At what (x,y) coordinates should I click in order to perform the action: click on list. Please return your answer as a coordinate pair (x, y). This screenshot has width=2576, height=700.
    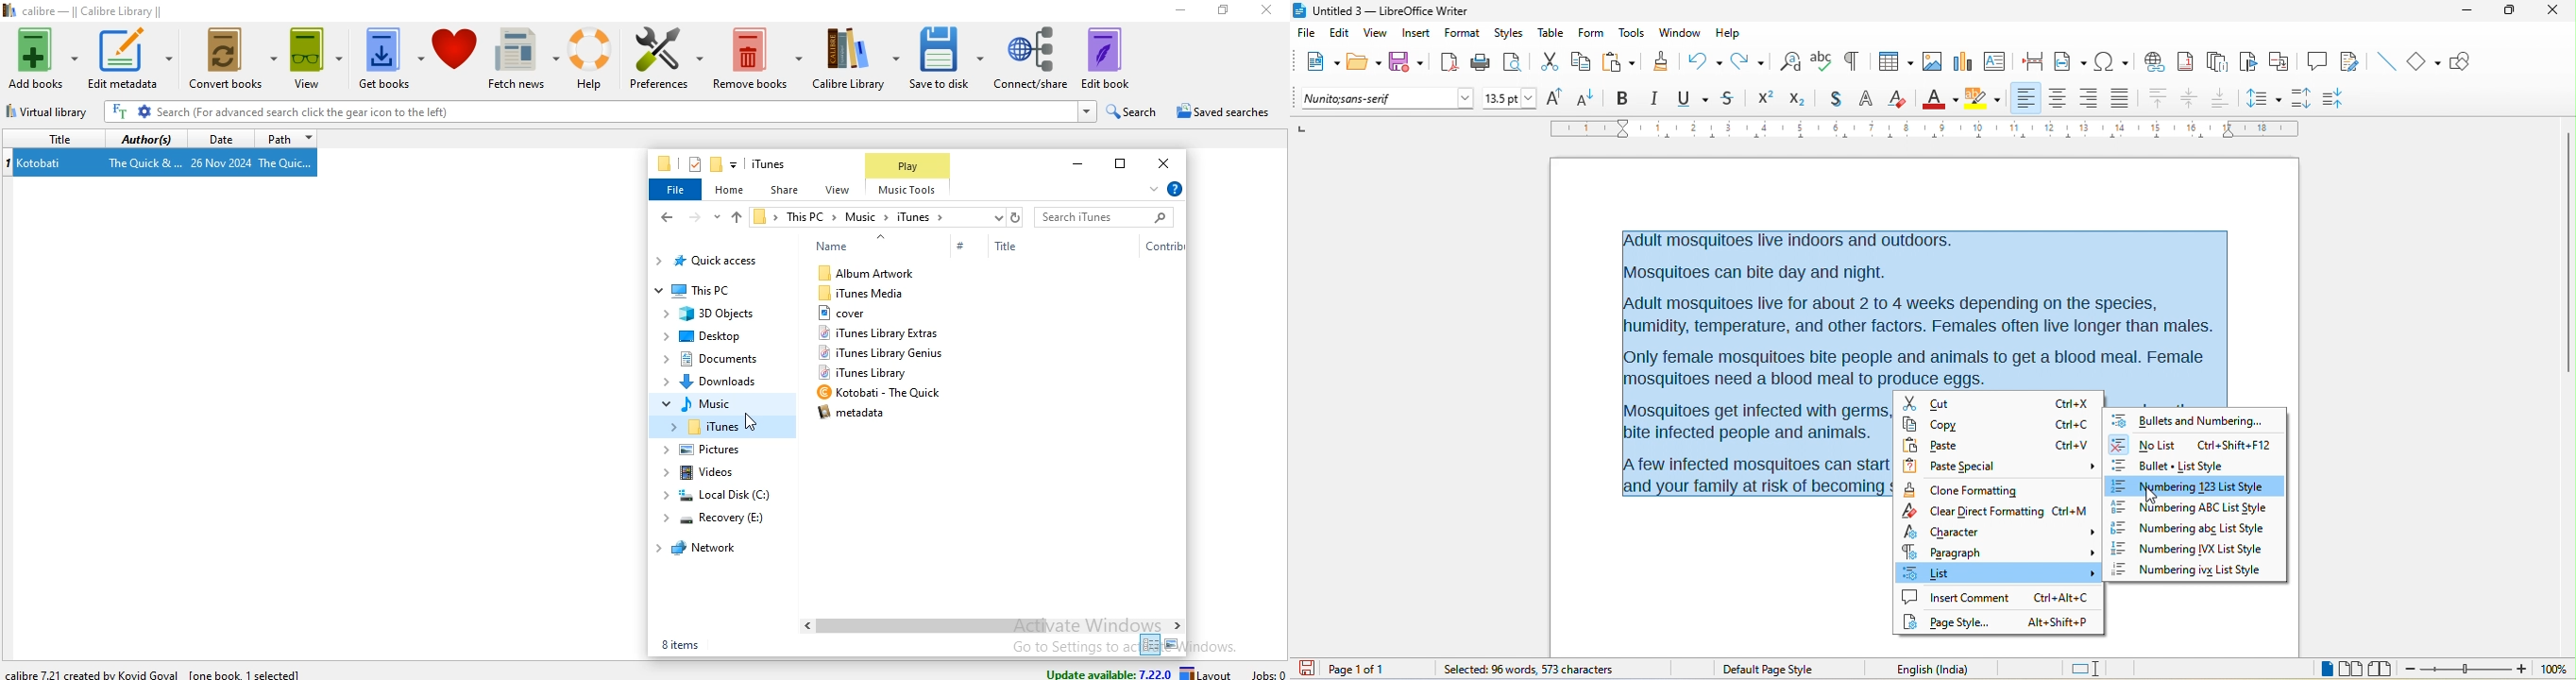
    Looking at the image, I should click on (2000, 575).